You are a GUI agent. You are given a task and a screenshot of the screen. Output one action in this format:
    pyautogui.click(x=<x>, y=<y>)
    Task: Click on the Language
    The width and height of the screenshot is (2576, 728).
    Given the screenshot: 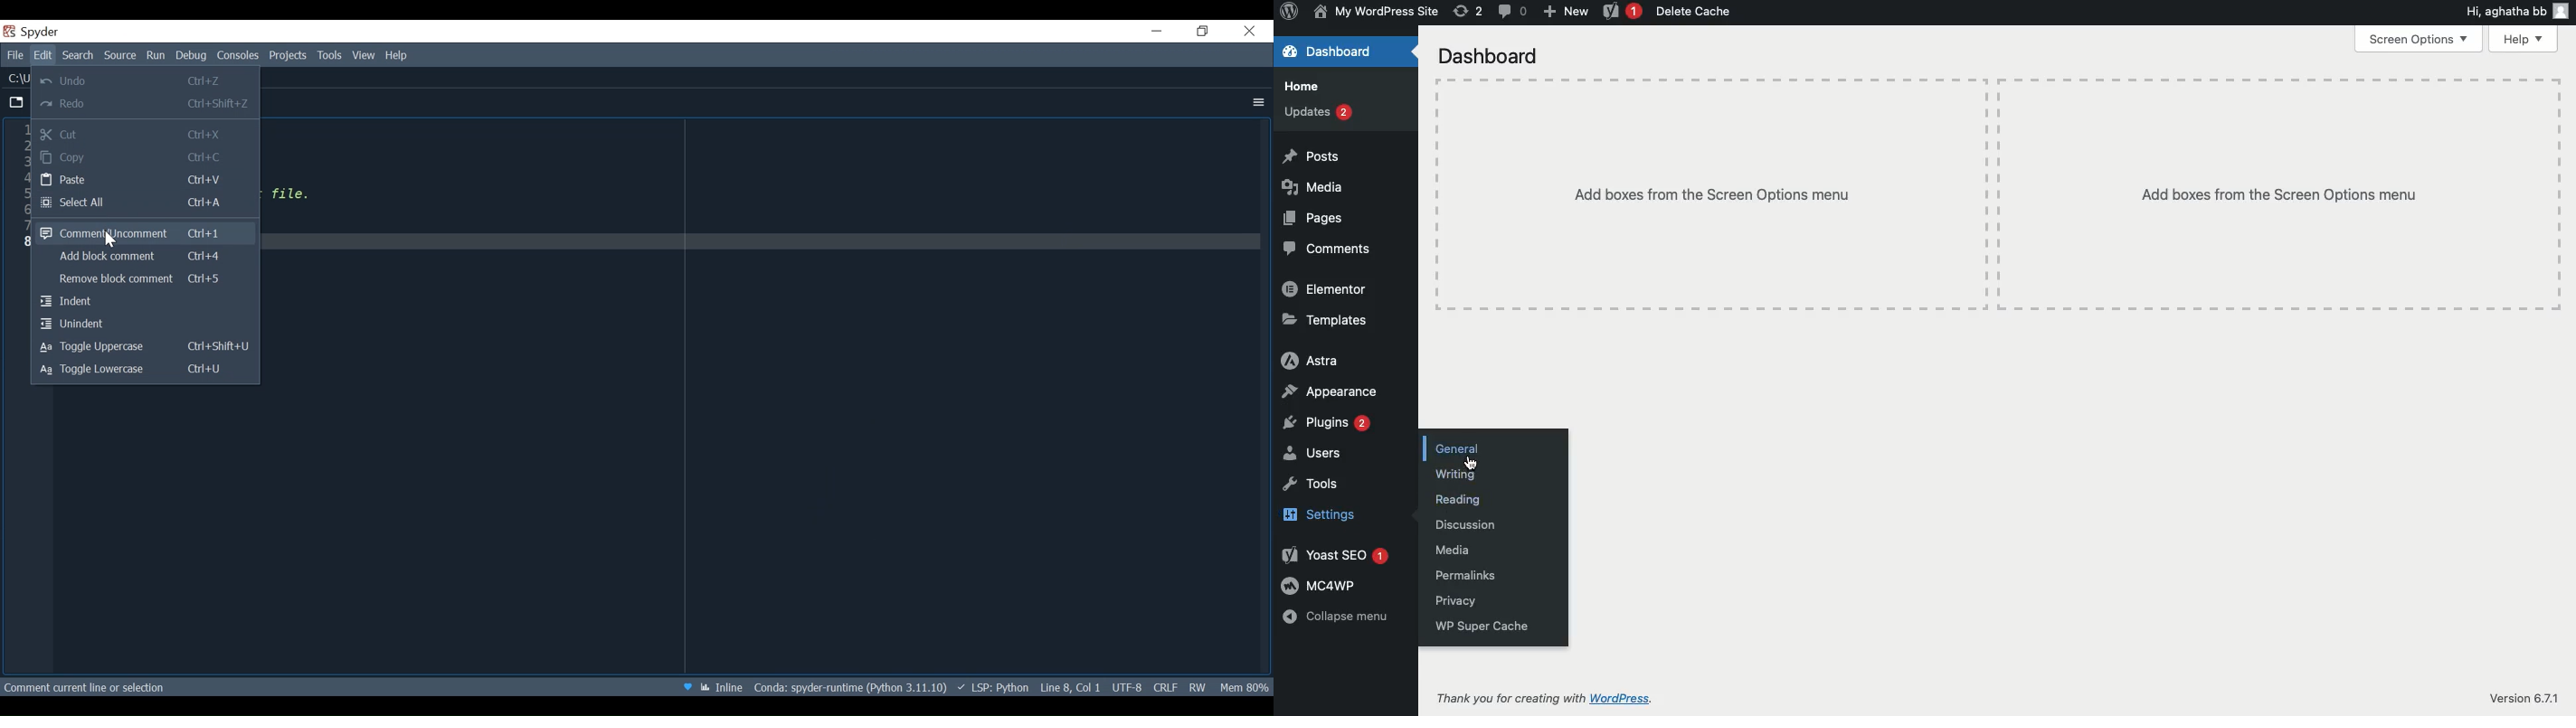 What is the action you would take?
    pyautogui.click(x=992, y=687)
    